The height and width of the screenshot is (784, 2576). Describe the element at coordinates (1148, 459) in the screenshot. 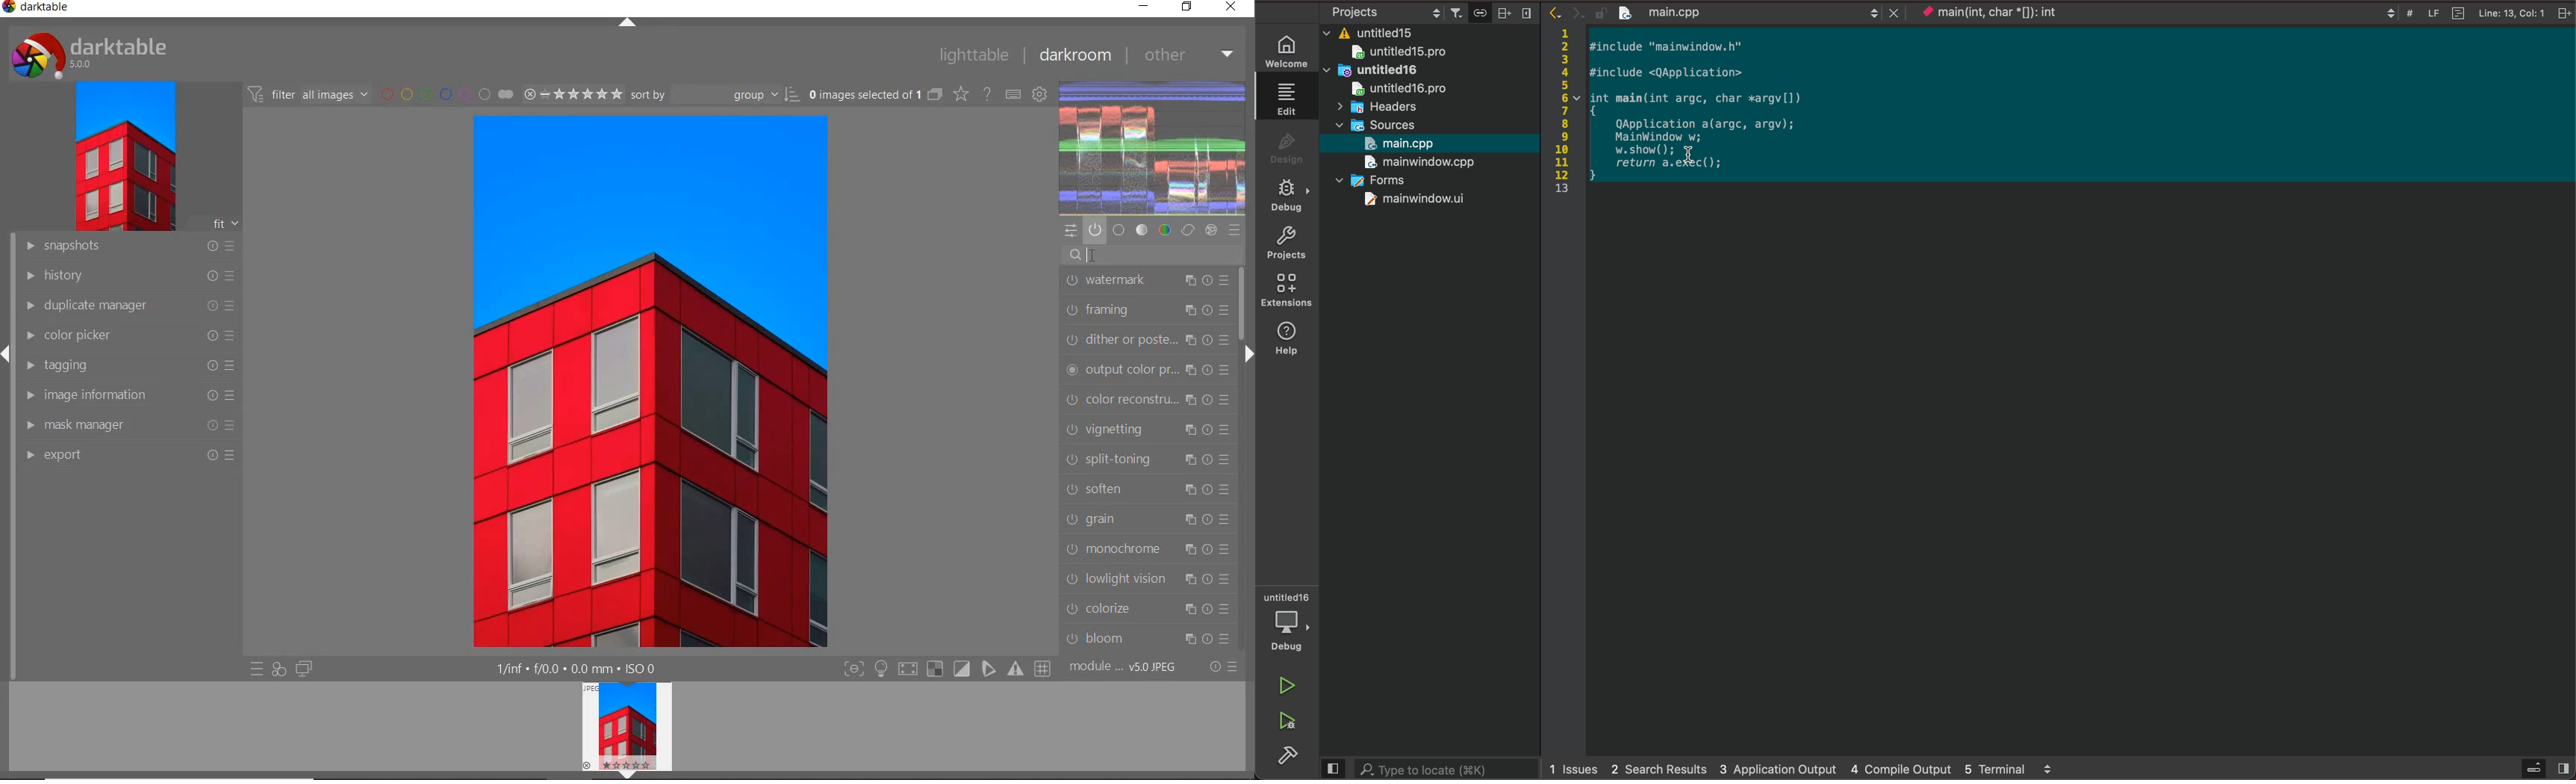

I see `split-toning` at that location.